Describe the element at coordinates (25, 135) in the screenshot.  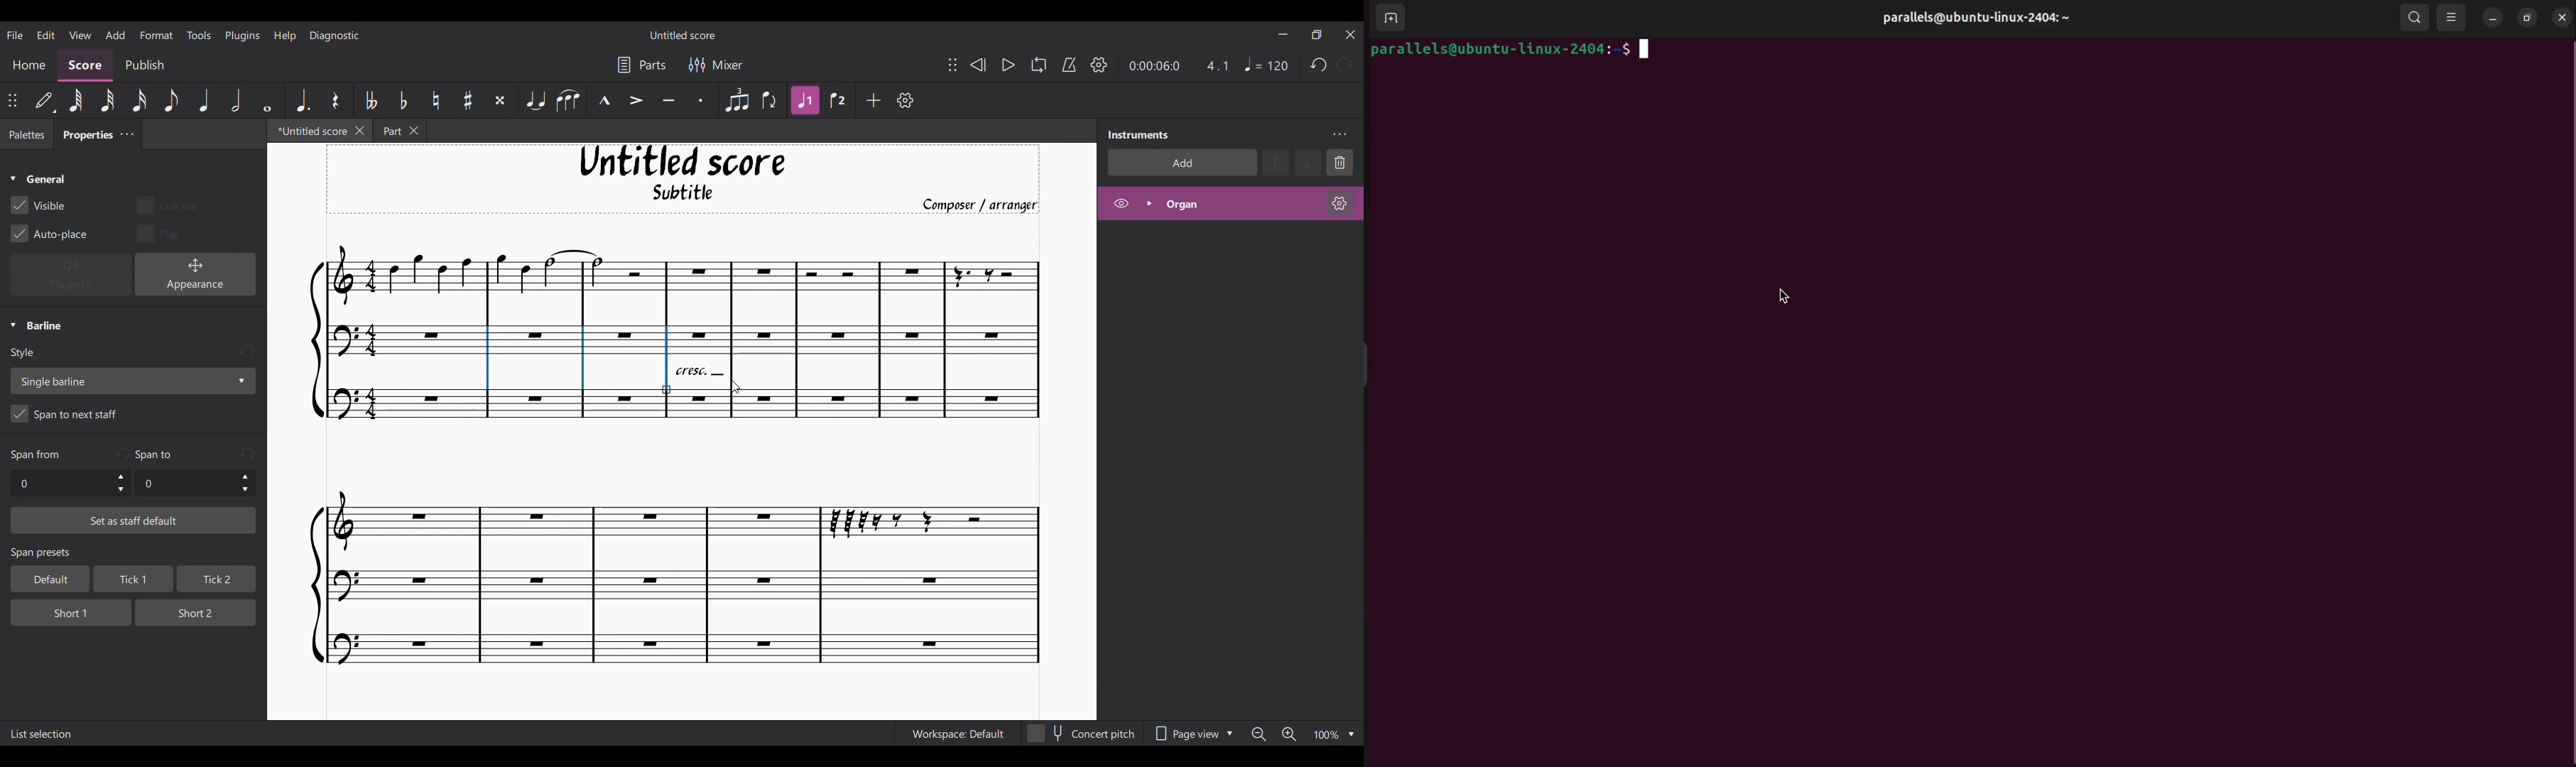
I see `Palette tab` at that location.